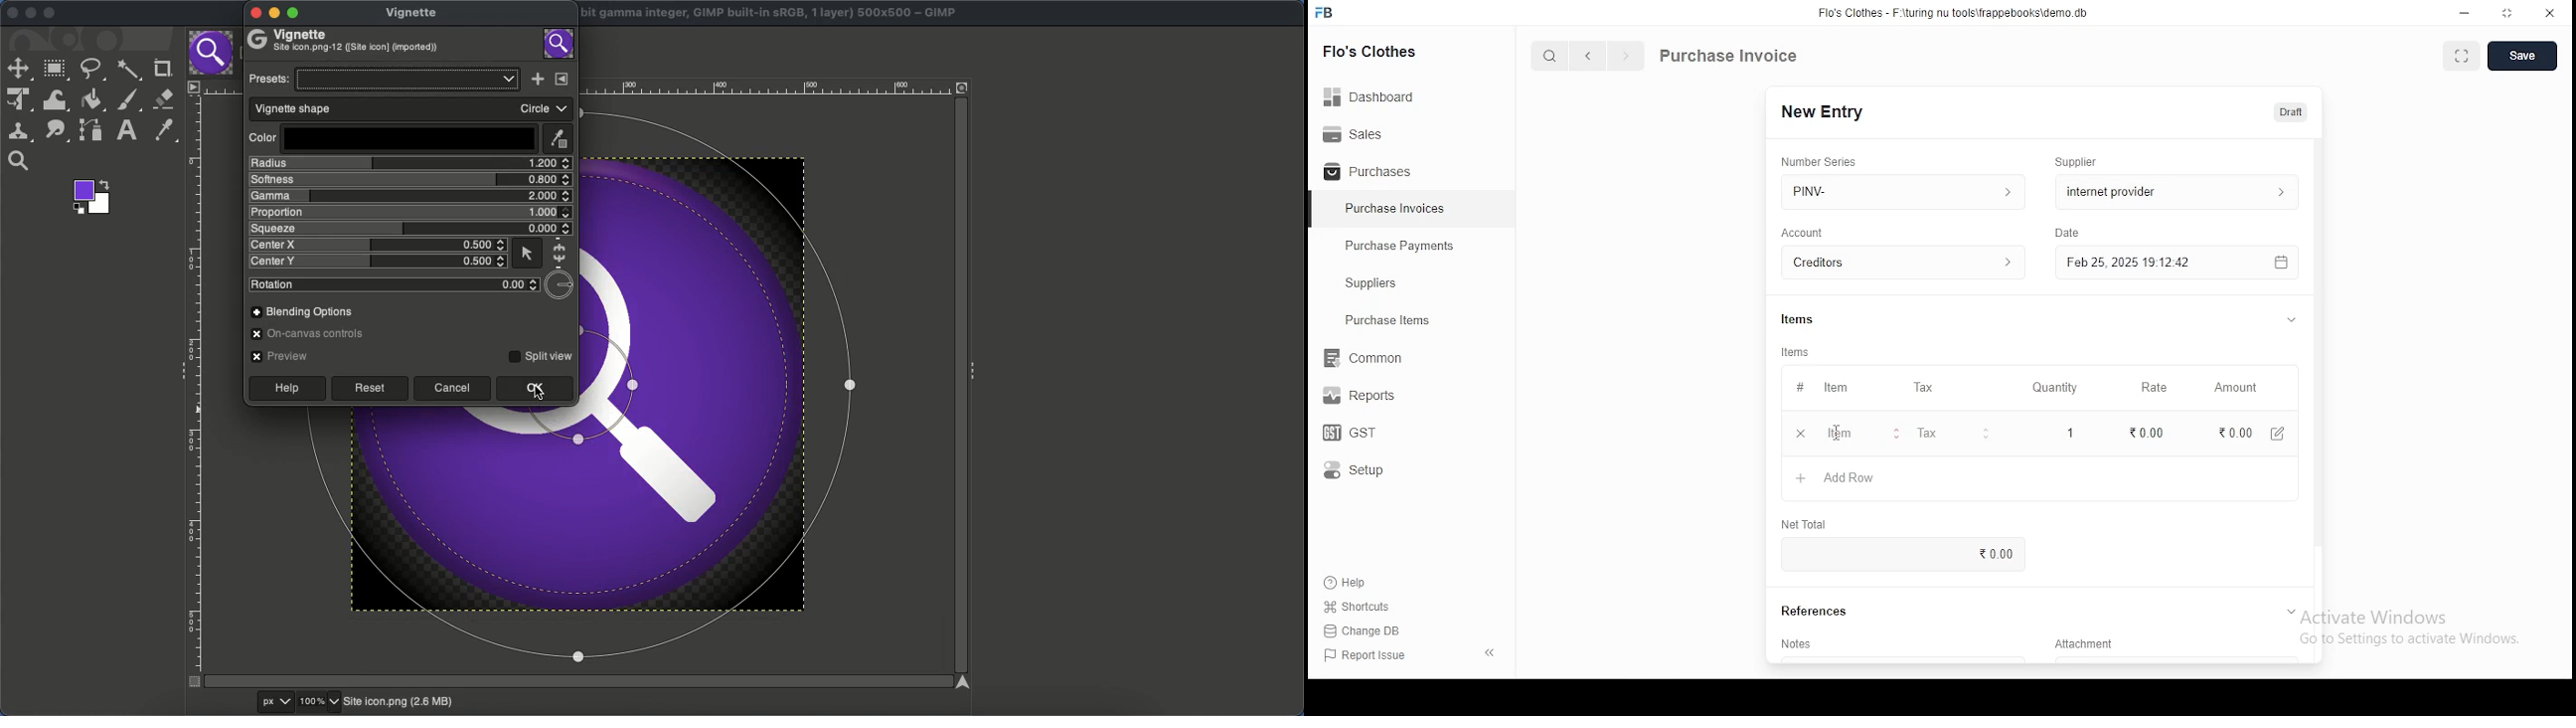  I want to click on +, so click(1800, 435).